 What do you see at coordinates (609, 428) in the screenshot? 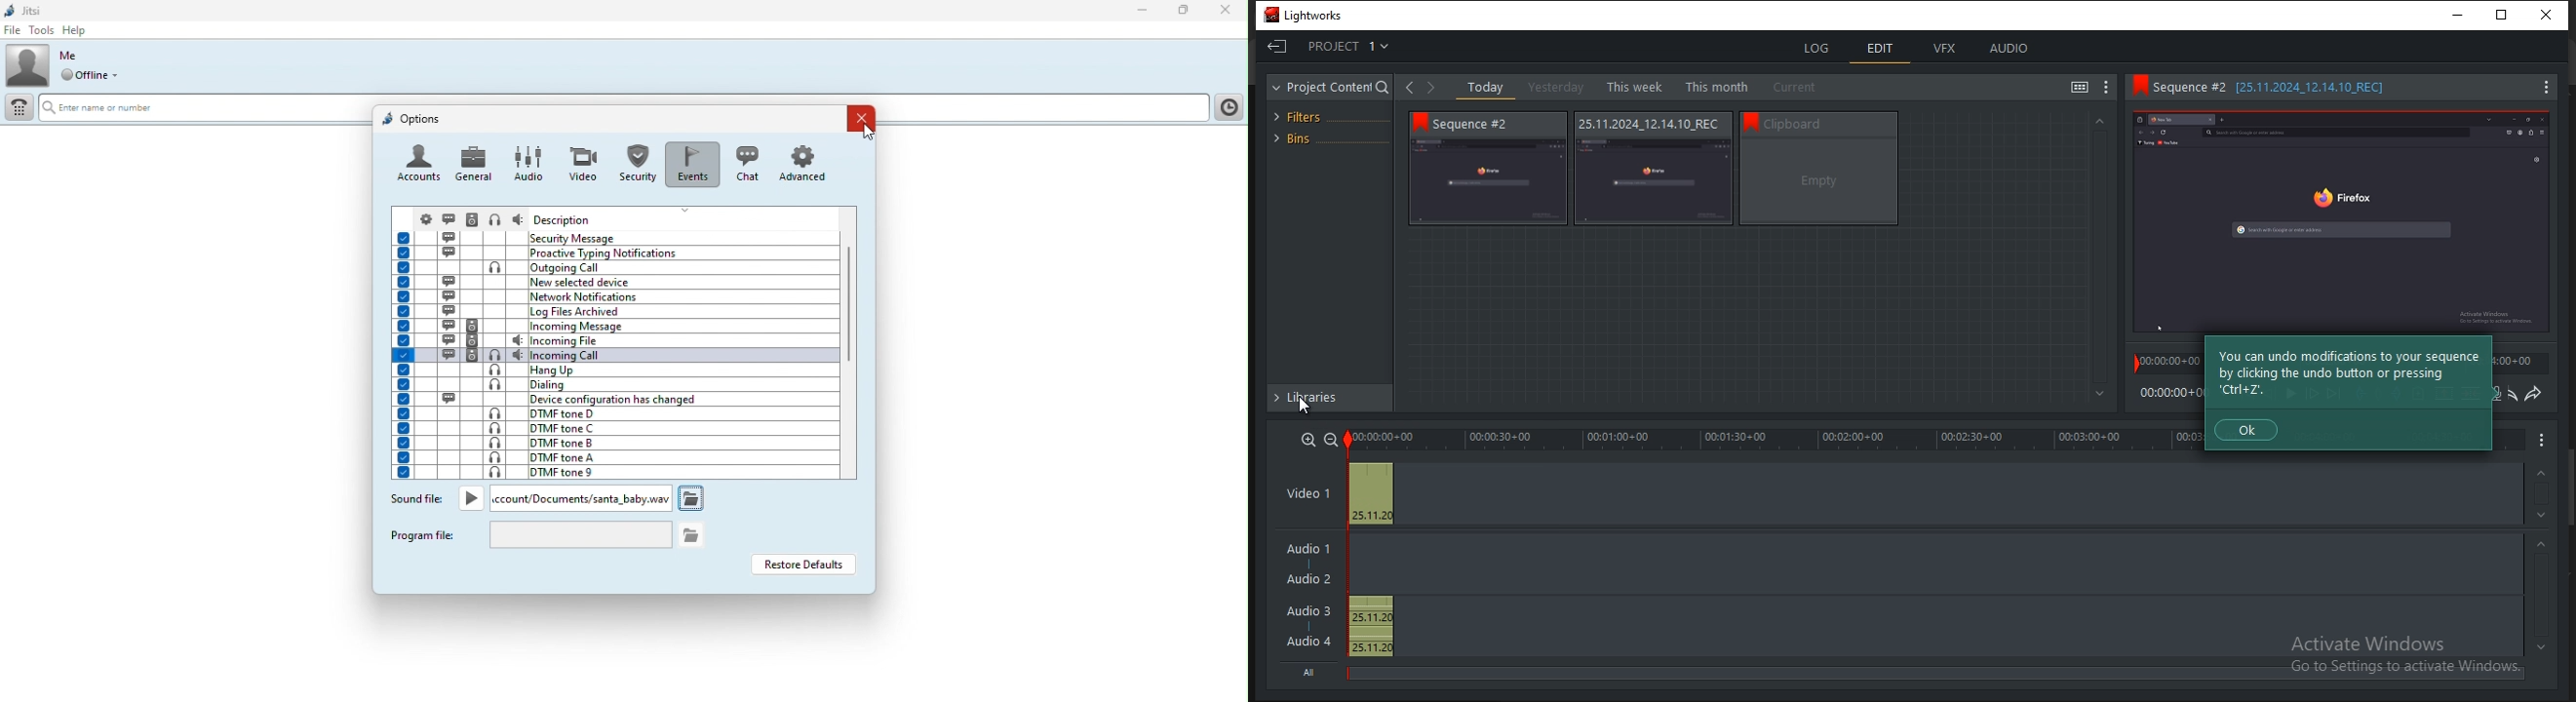
I see `DTMF tone C` at bounding box center [609, 428].